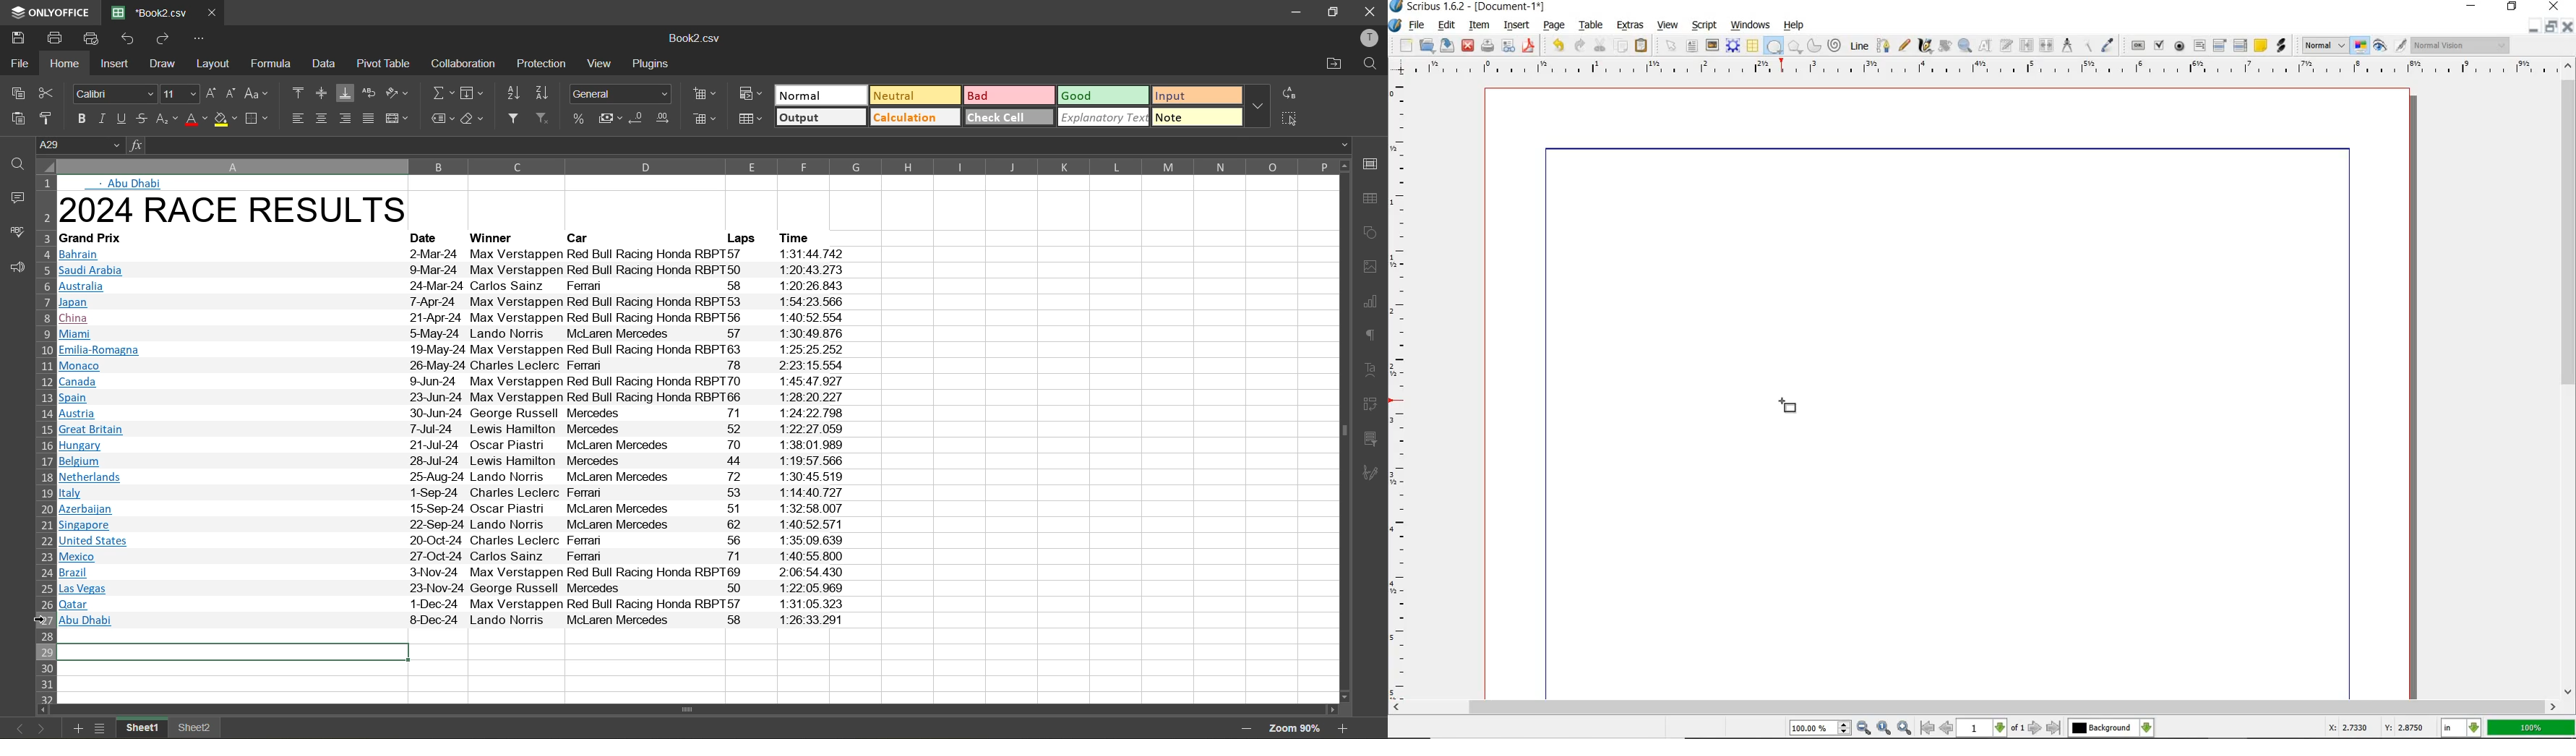 The width and height of the screenshot is (2576, 756). What do you see at coordinates (459, 462) in the screenshot?
I see `text info` at bounding box center [459, 462].